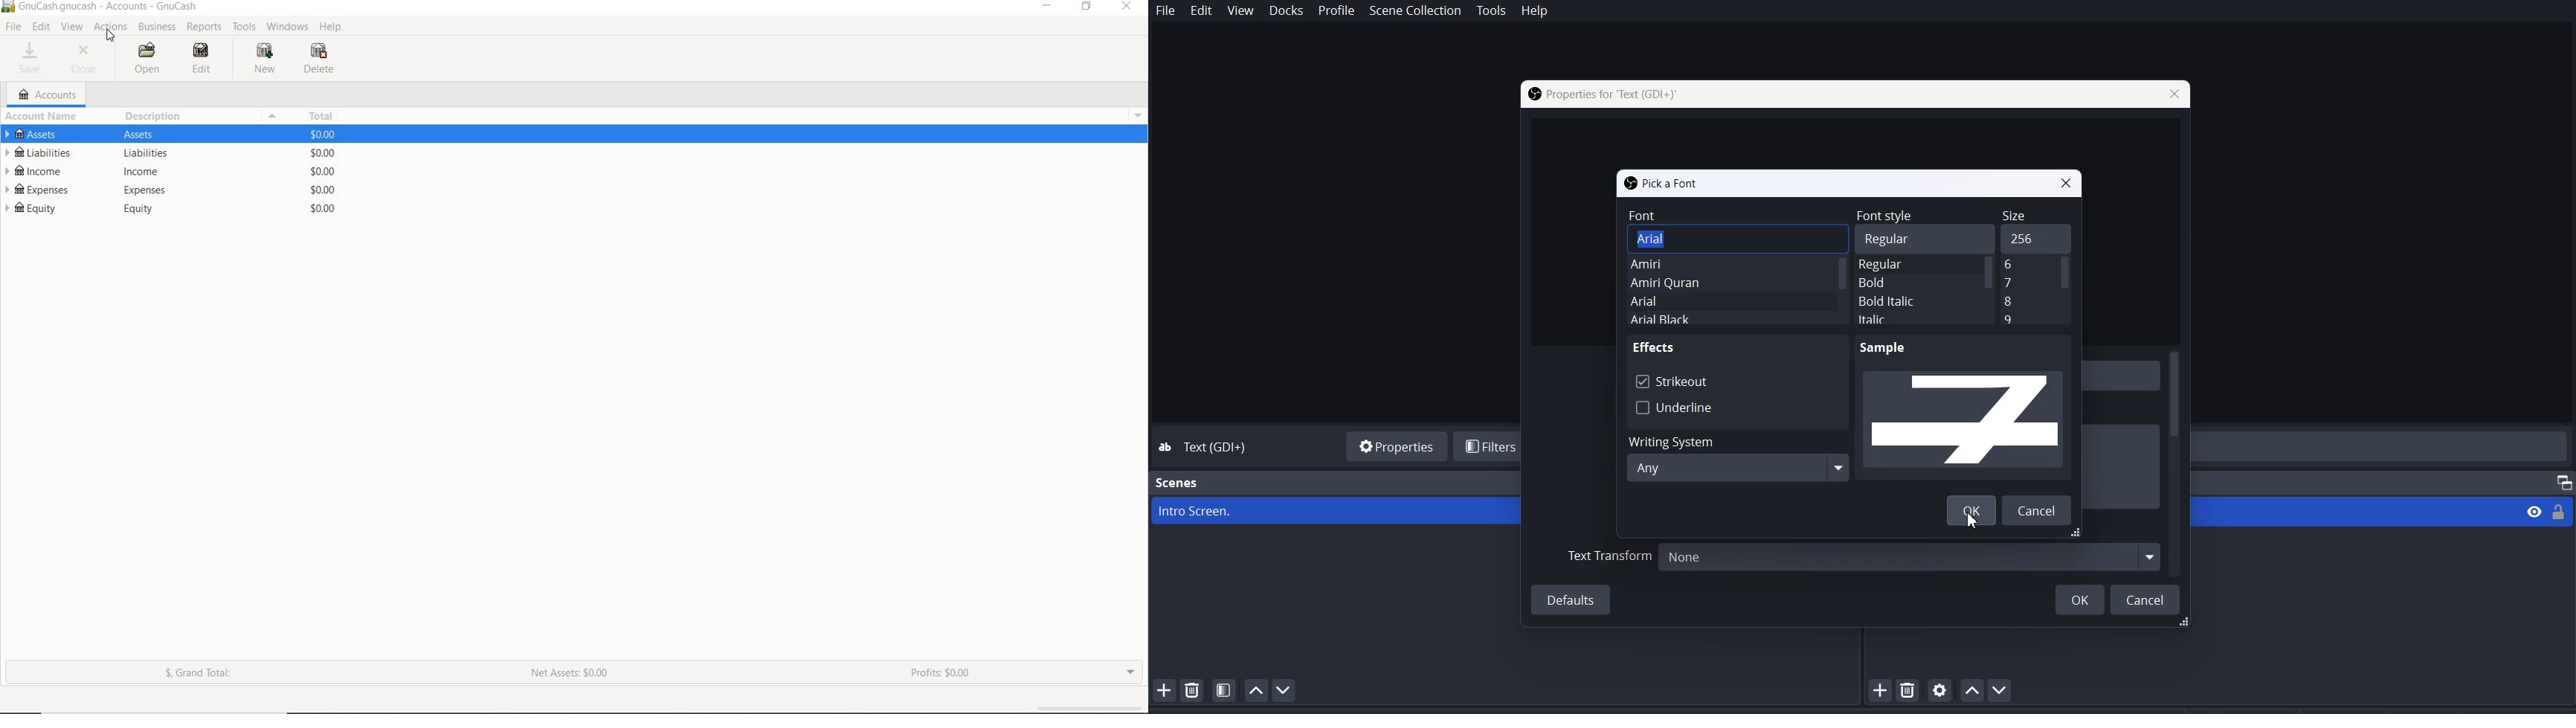 The height and width of the screenshot is (728, 2576). I want to click on Regular, so click(1898, 266).